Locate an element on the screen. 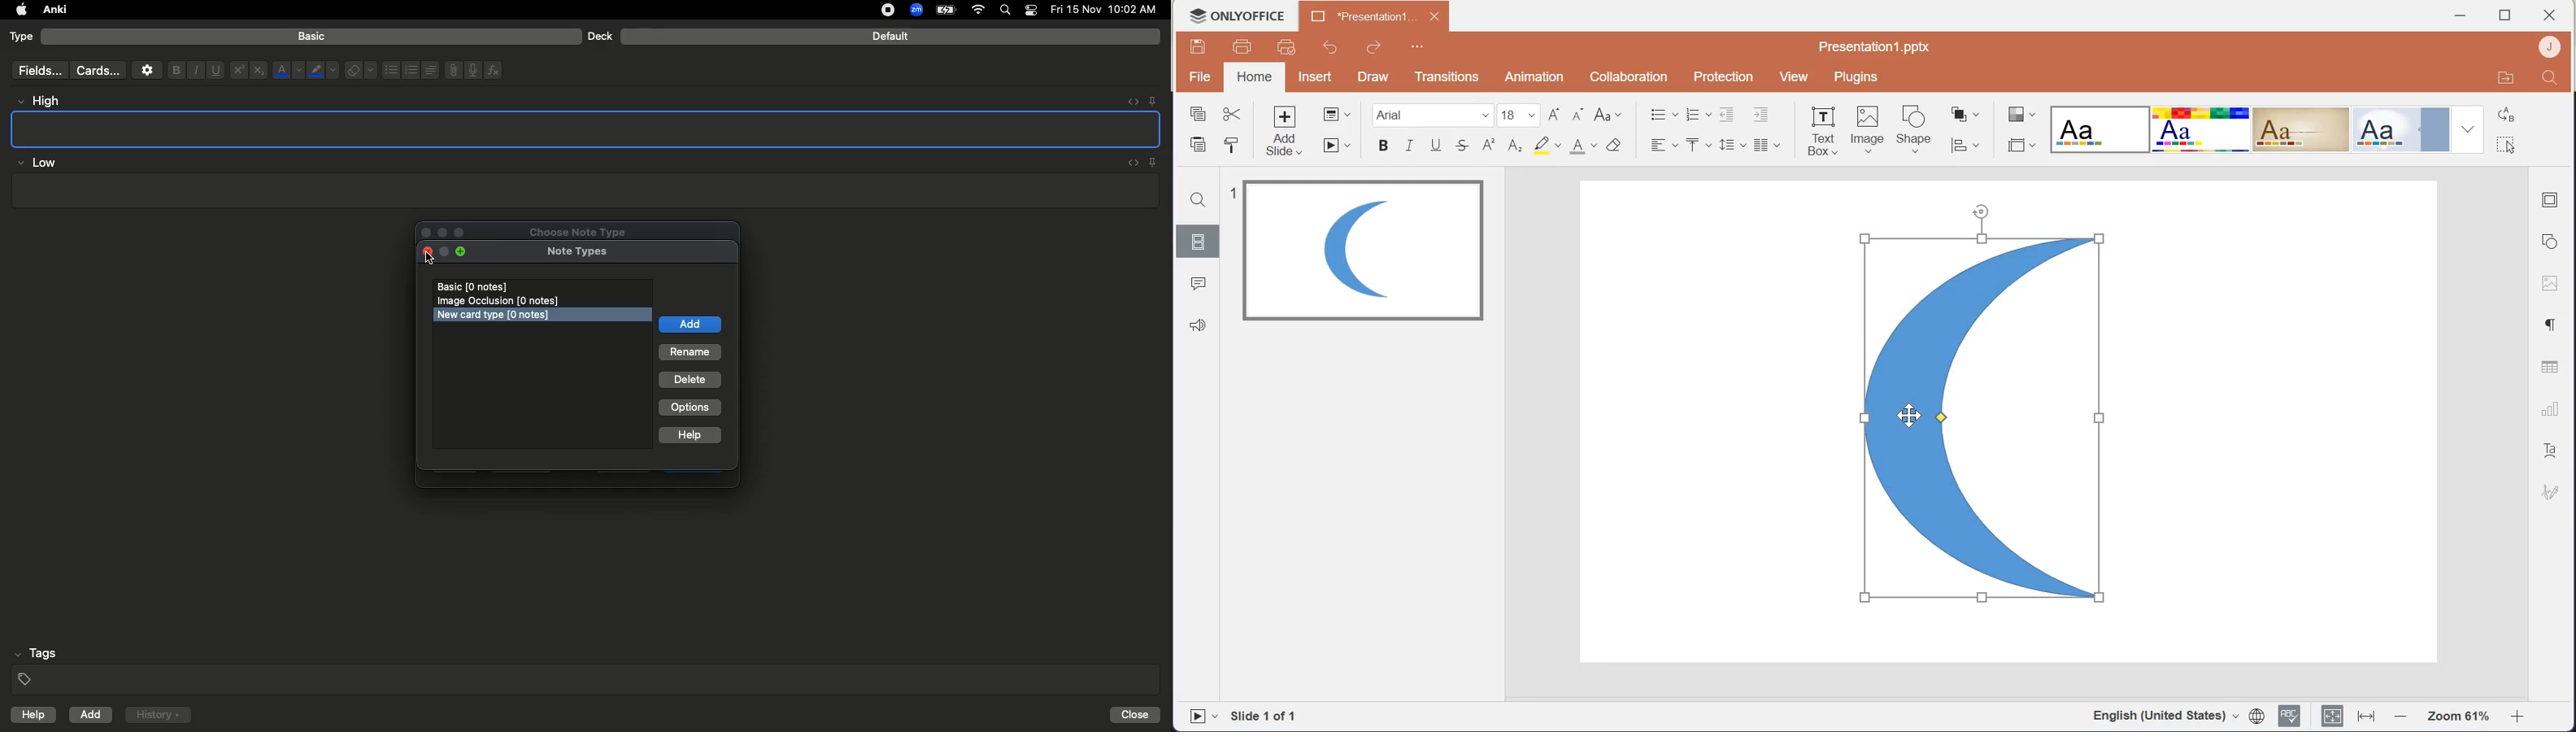 This screenshot has height=756, width=2576. Quick print is located at coordinates (1283, 48).